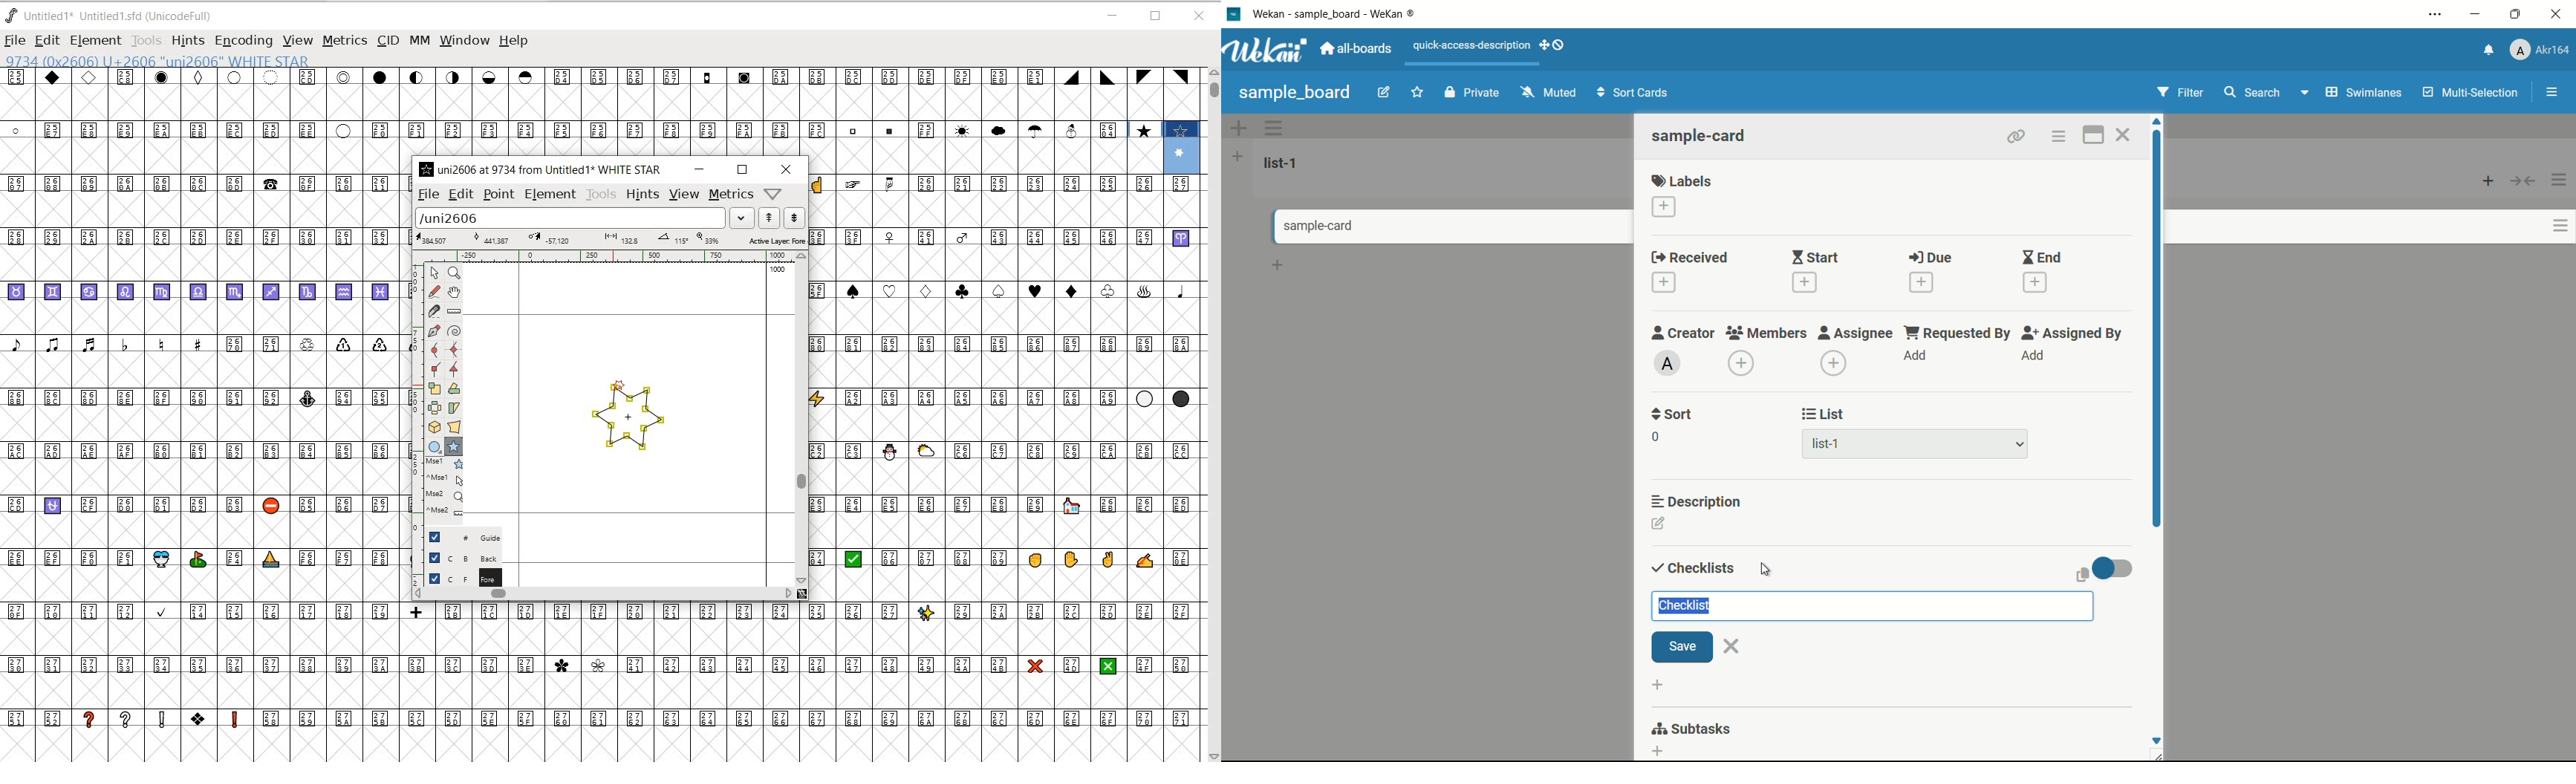 The height and width of the screenshot is (784, 2576). What do you see at coordinates (437, 427) in the screenshot?
I see `ROTATE THE SELECTION IN 3D` at bounding box center [437, 427].